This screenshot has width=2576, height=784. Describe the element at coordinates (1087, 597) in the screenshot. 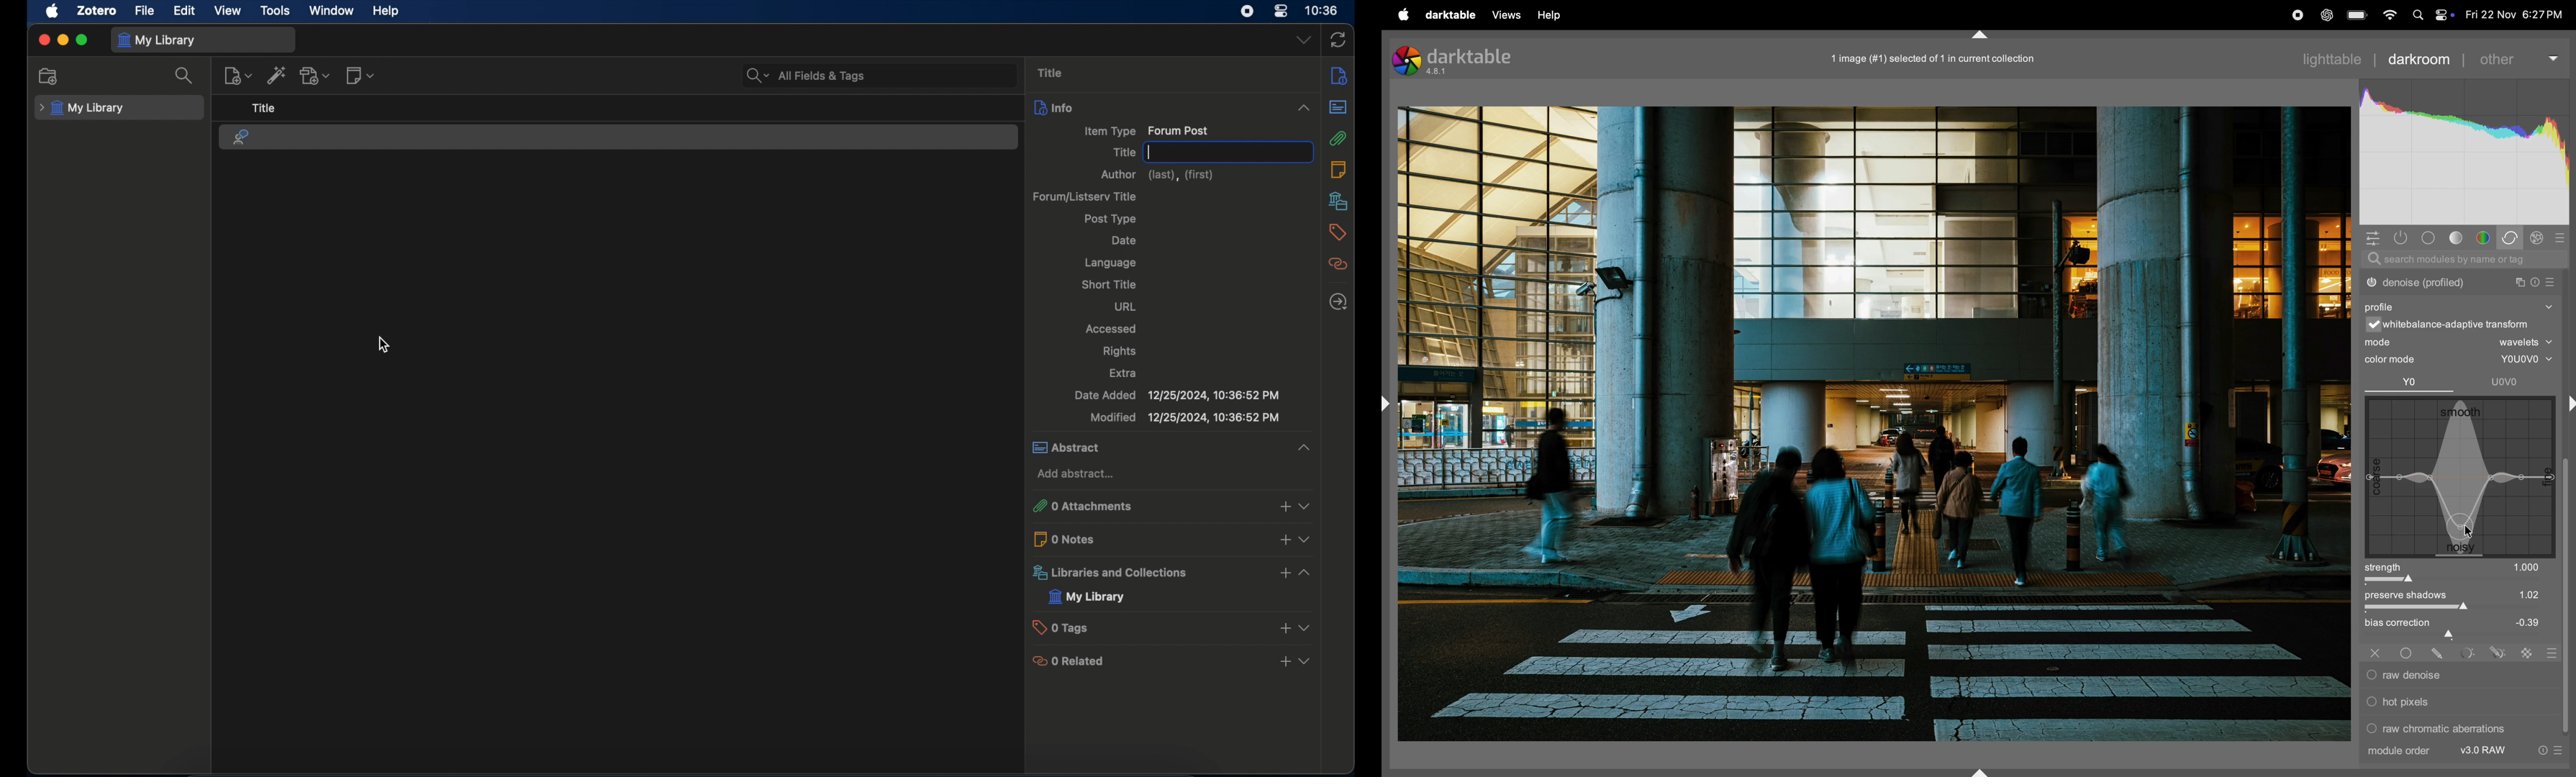

I see `my library` at that location.